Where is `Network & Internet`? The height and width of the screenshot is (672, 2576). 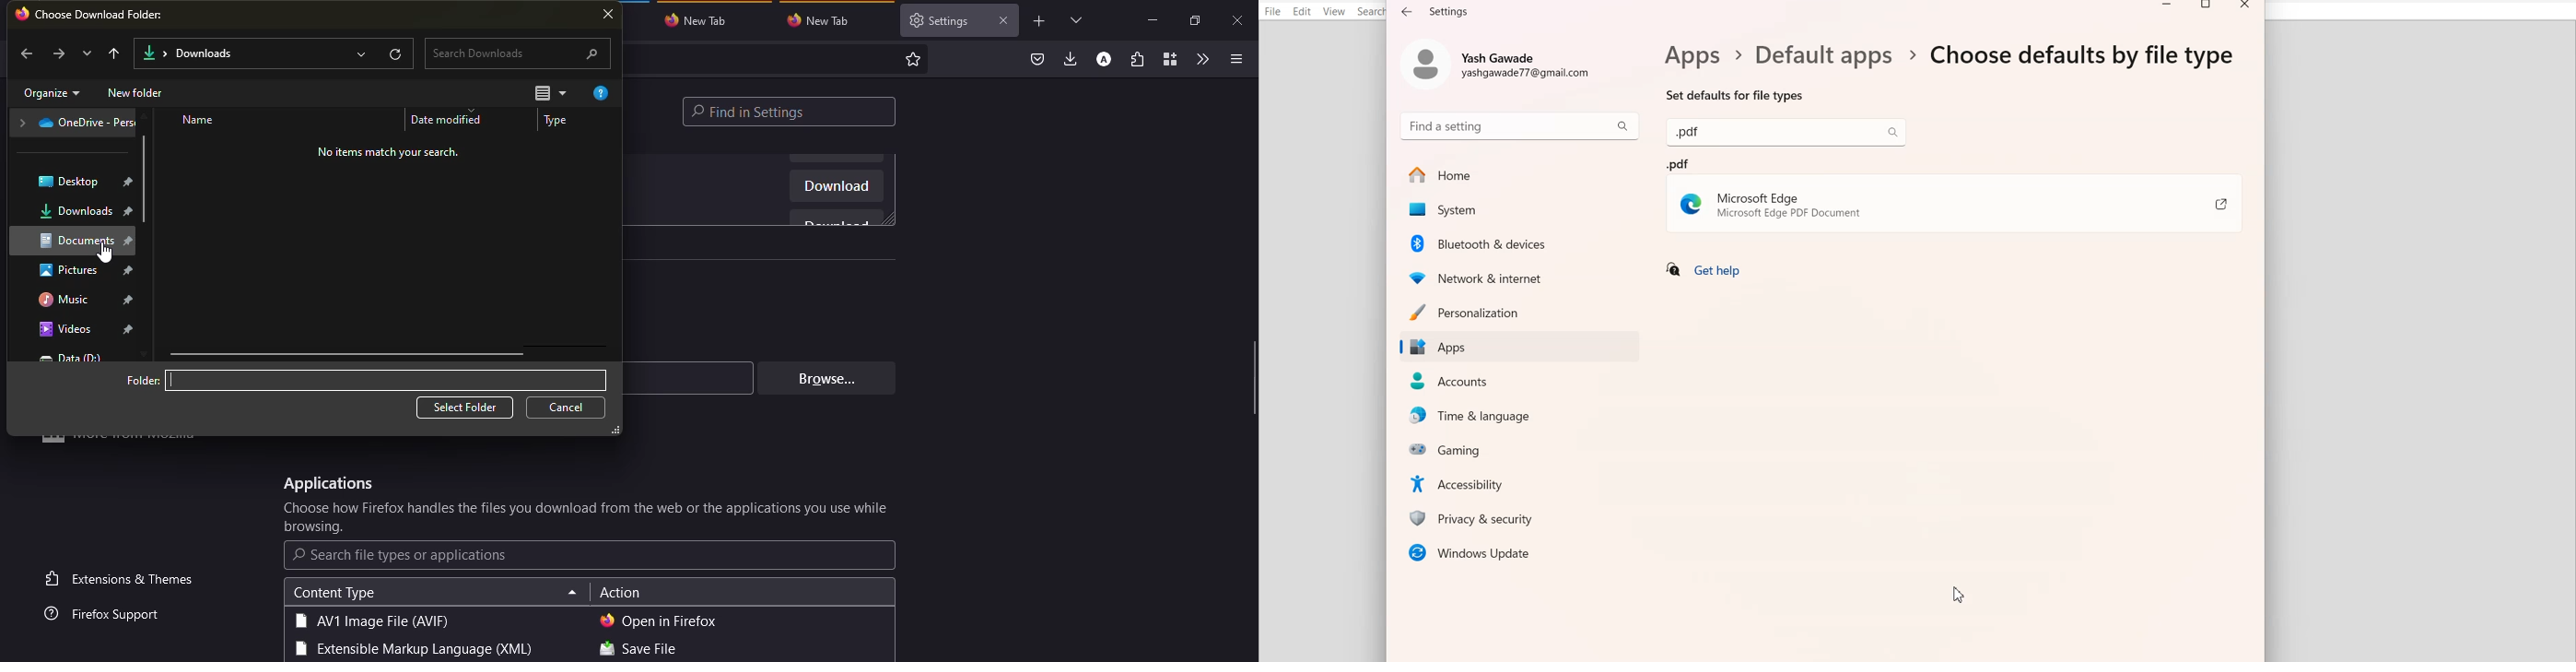 Network & Internet is located at coordinates (1521, 276).